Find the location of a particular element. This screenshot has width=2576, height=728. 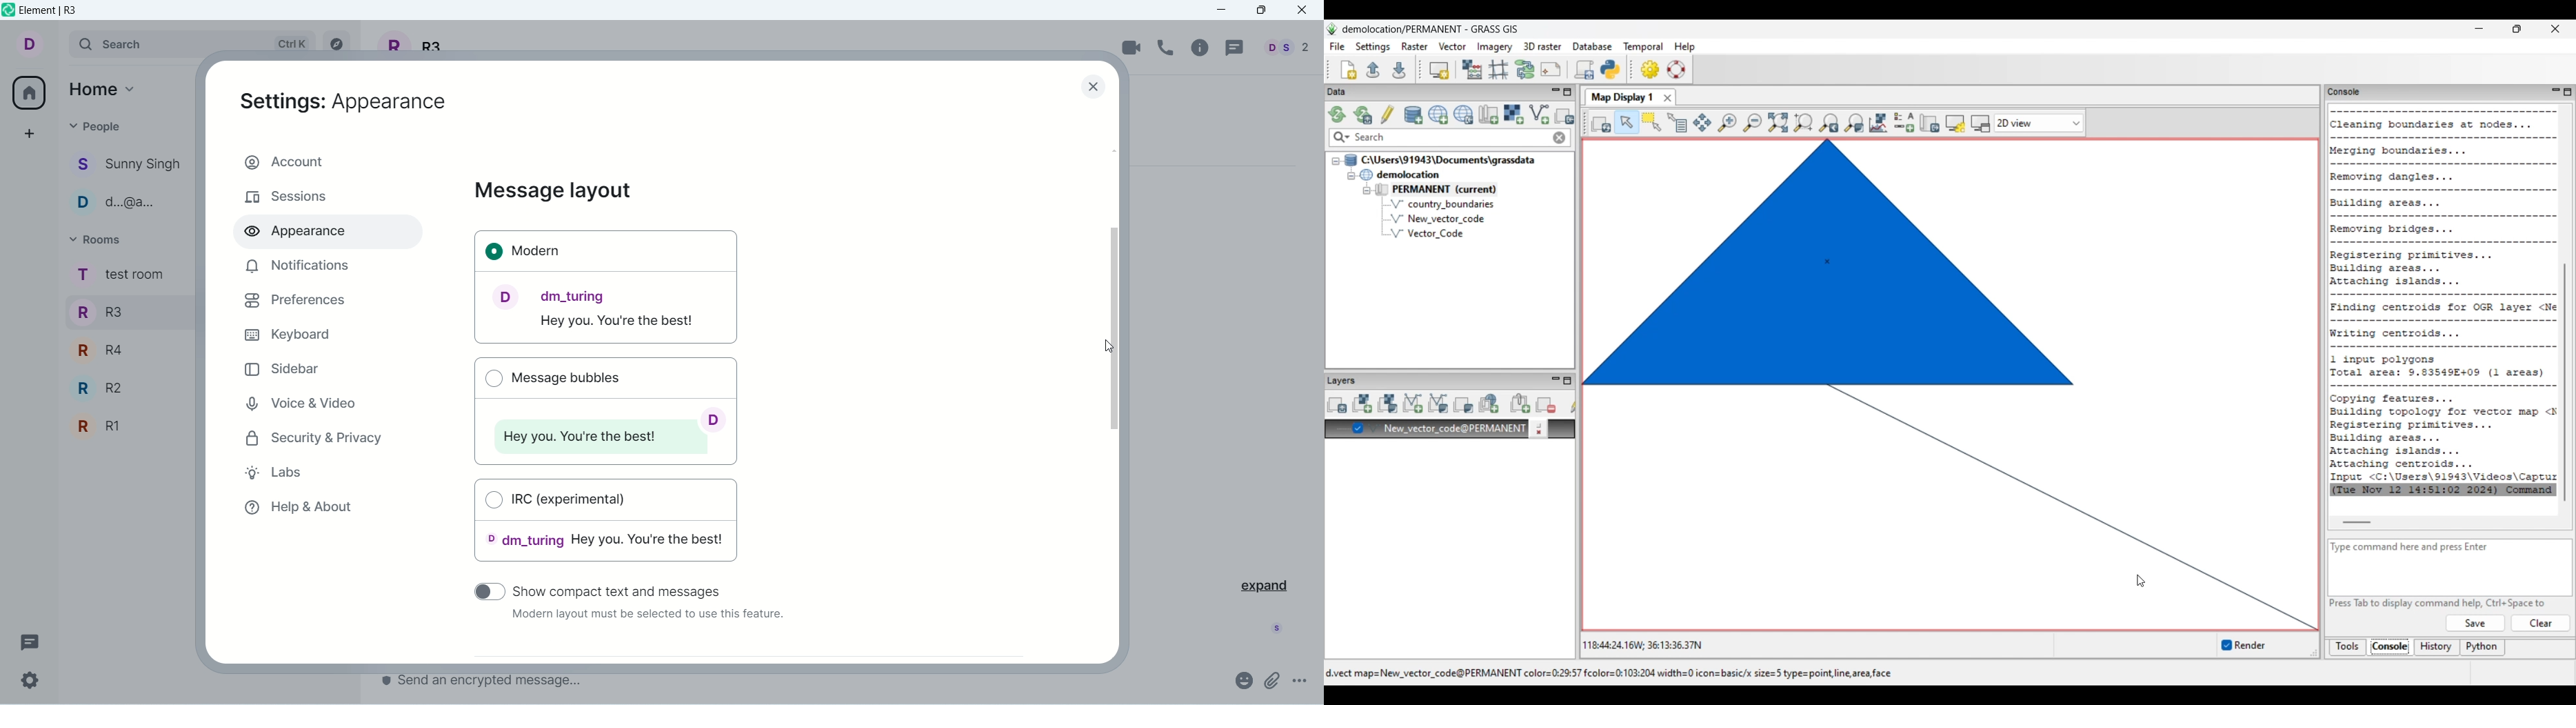

voice and video is located at coordinates (299, 401).